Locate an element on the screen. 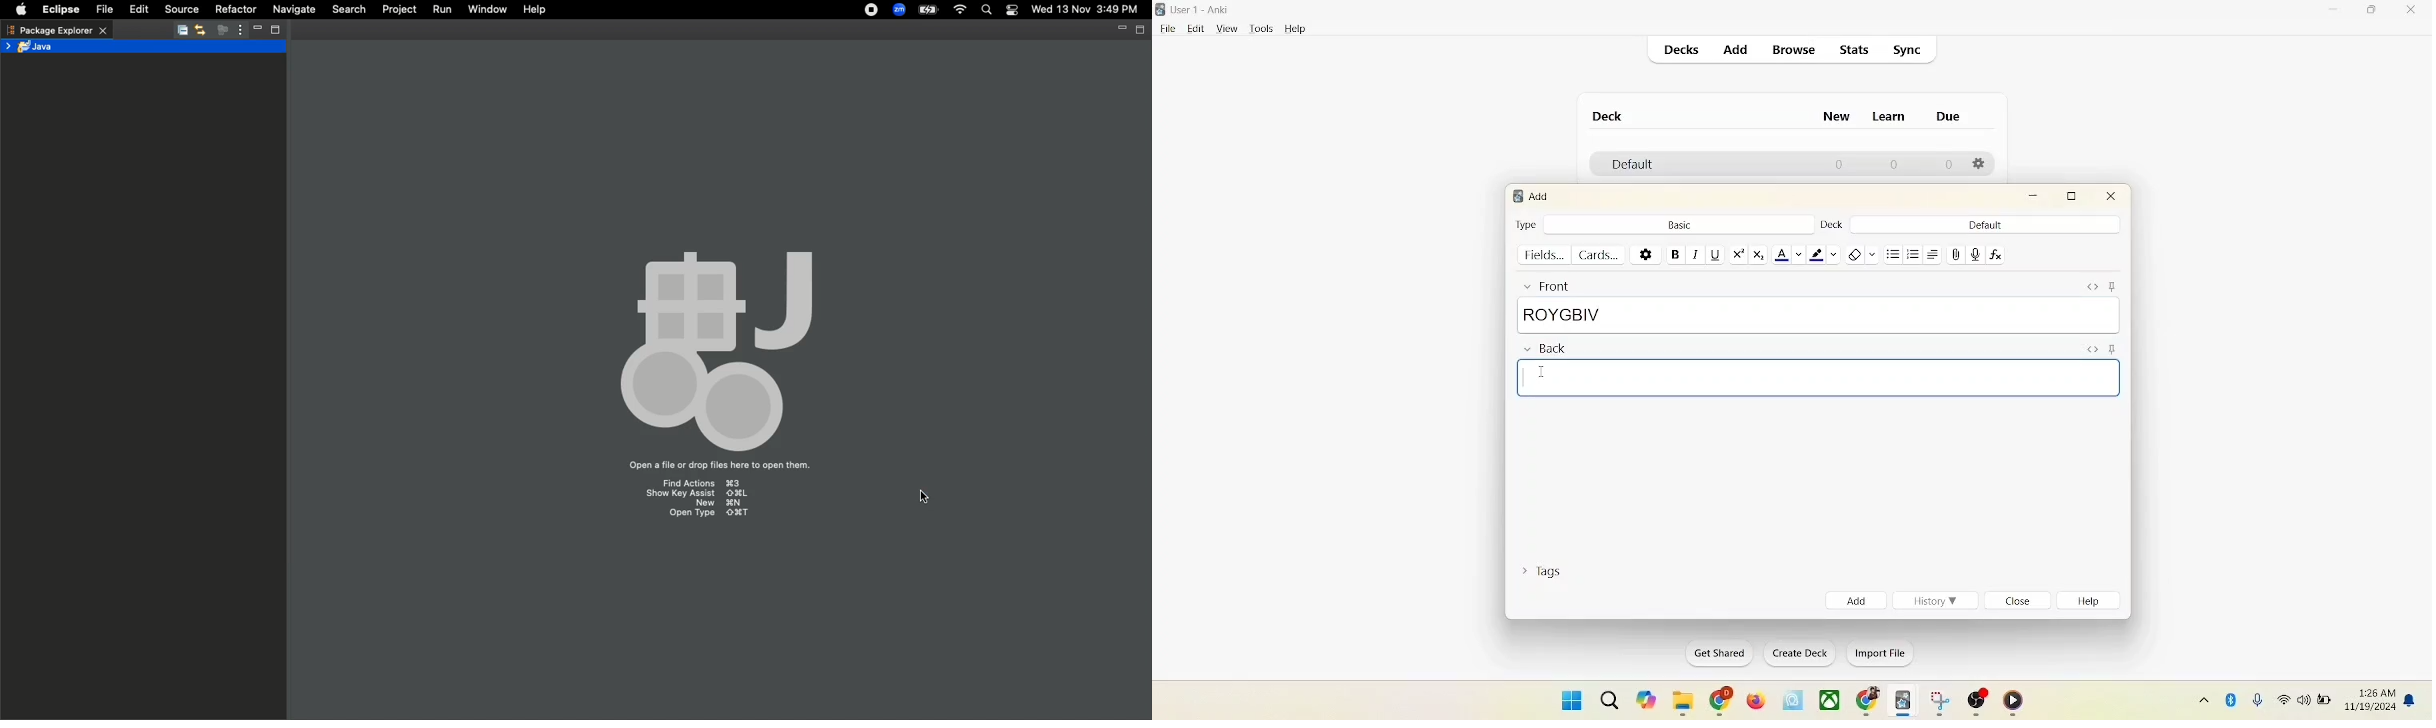 The image size is (2436, 728).  is located at coordinates (1841, 166).